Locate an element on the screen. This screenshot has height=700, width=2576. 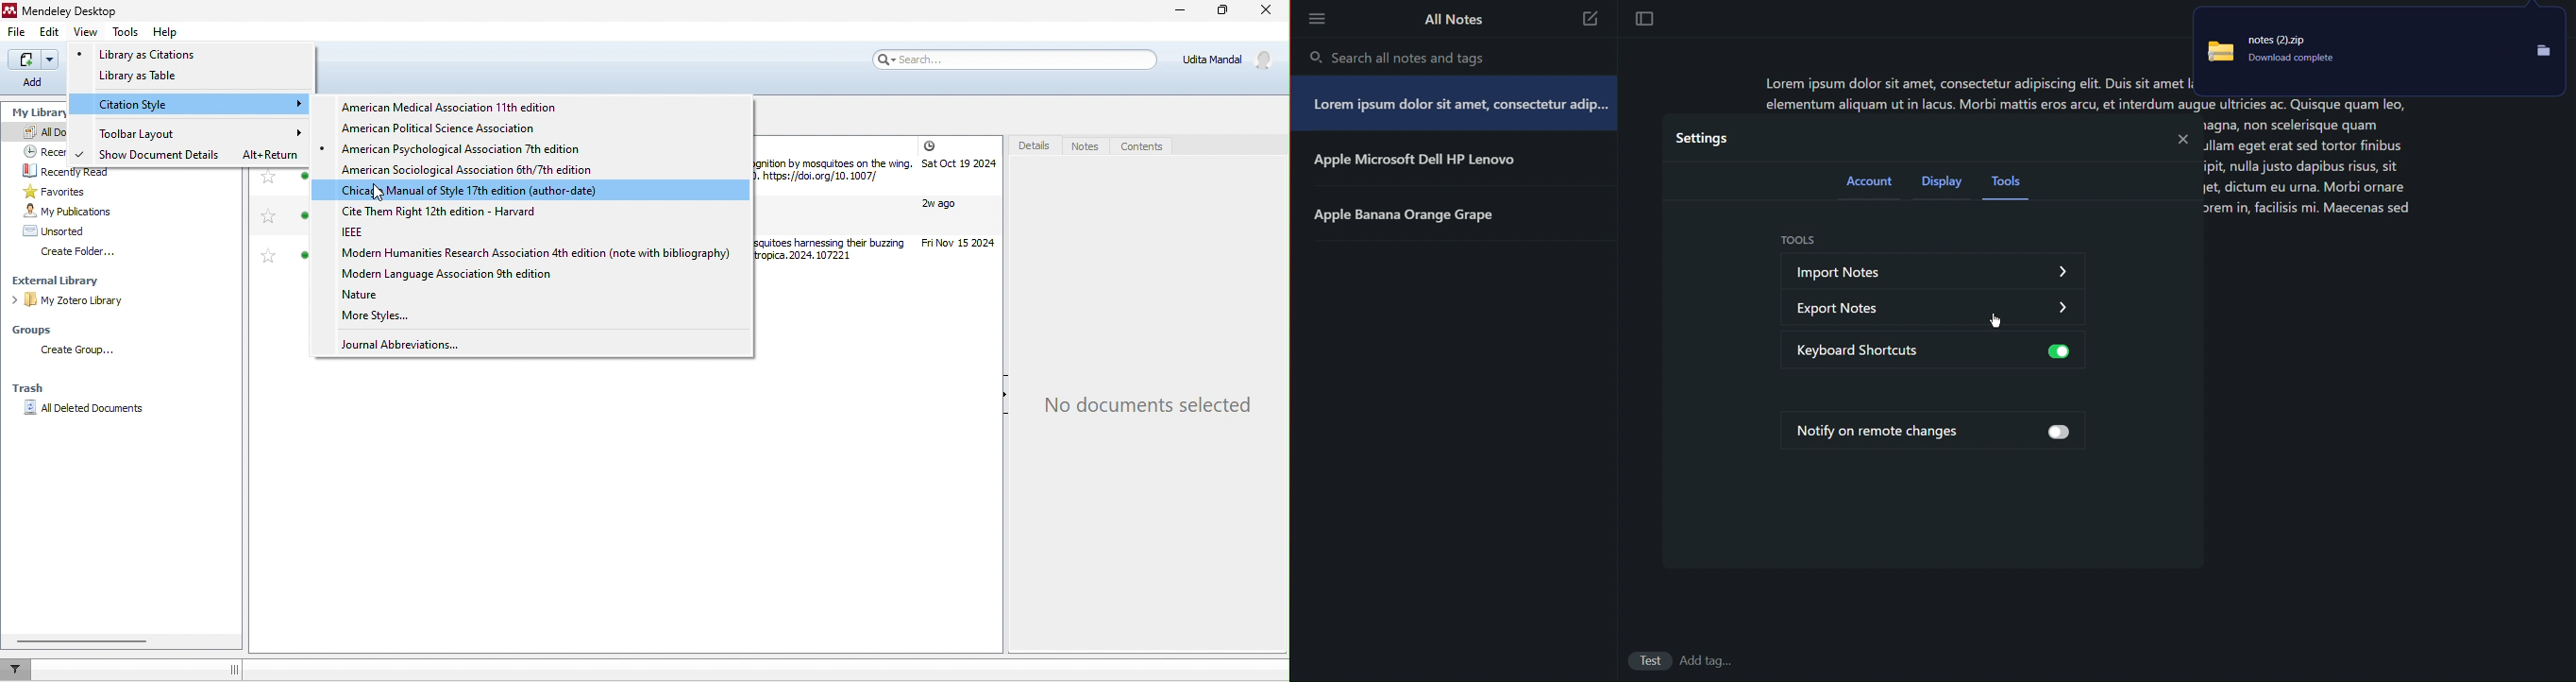
american medical association 11th edition is located at coordinates (457, 106).